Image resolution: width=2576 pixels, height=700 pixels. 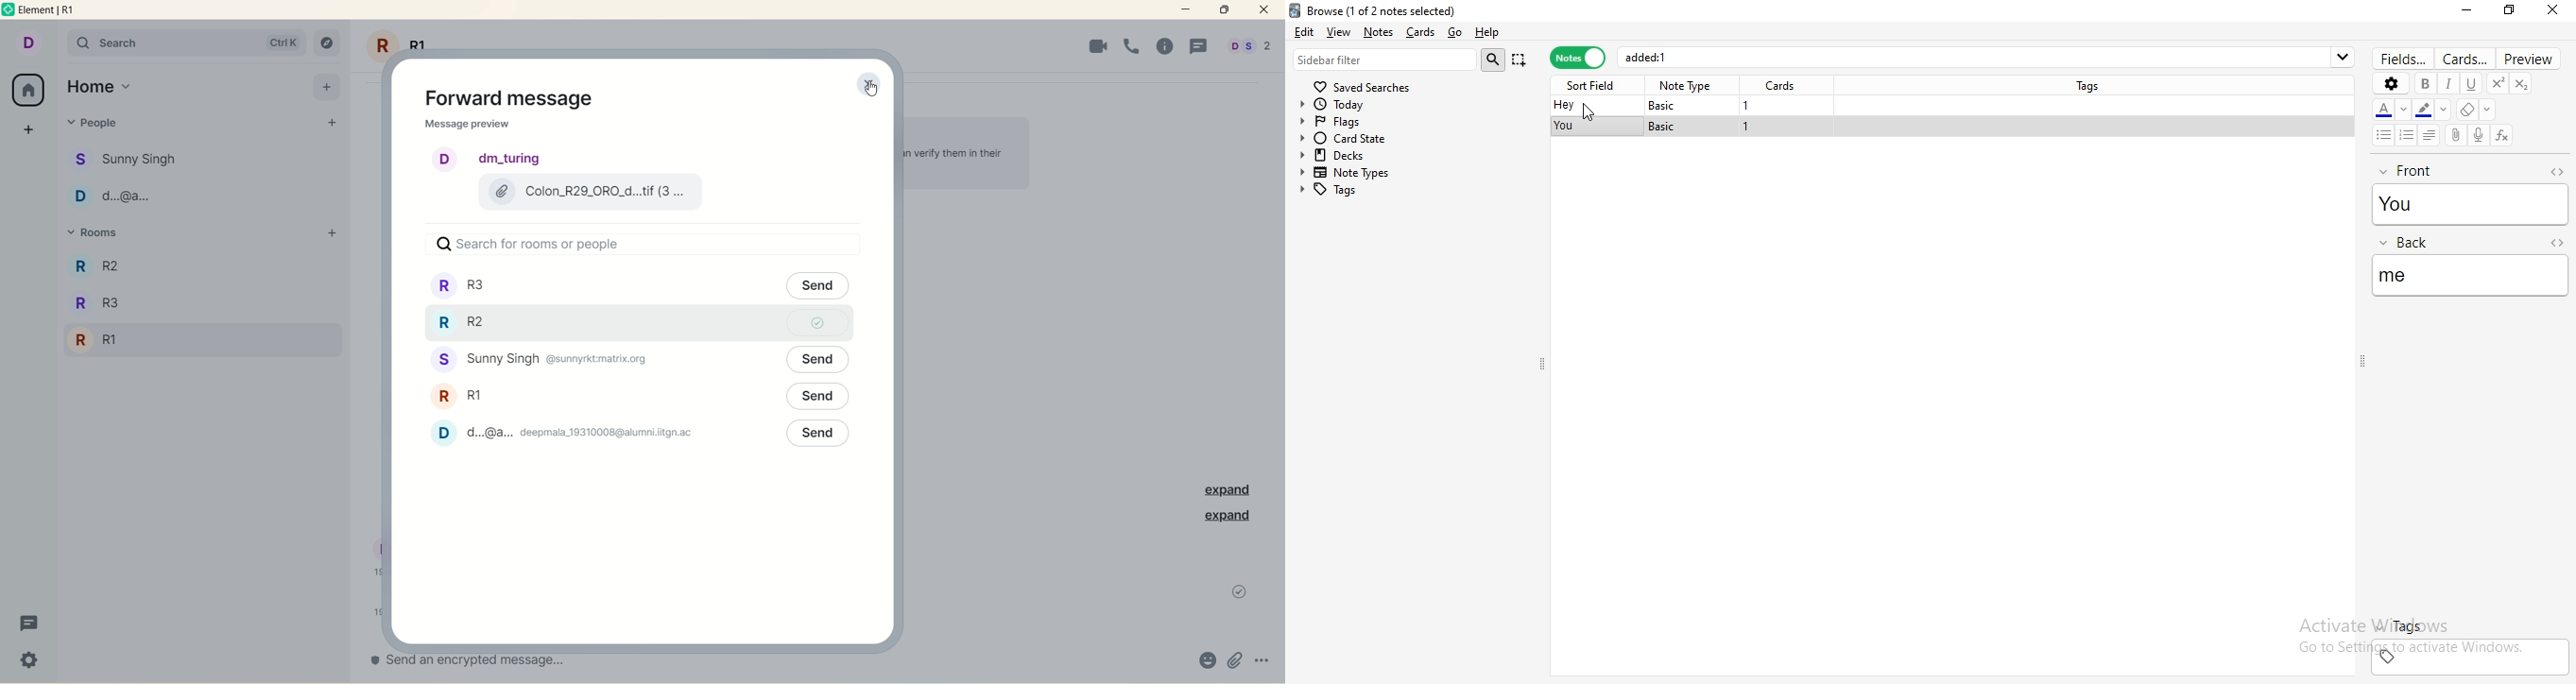 What do you see at coordinates (1235, 661) in the screenshot?
I see `attachment` at bounding box center [1235, 661].